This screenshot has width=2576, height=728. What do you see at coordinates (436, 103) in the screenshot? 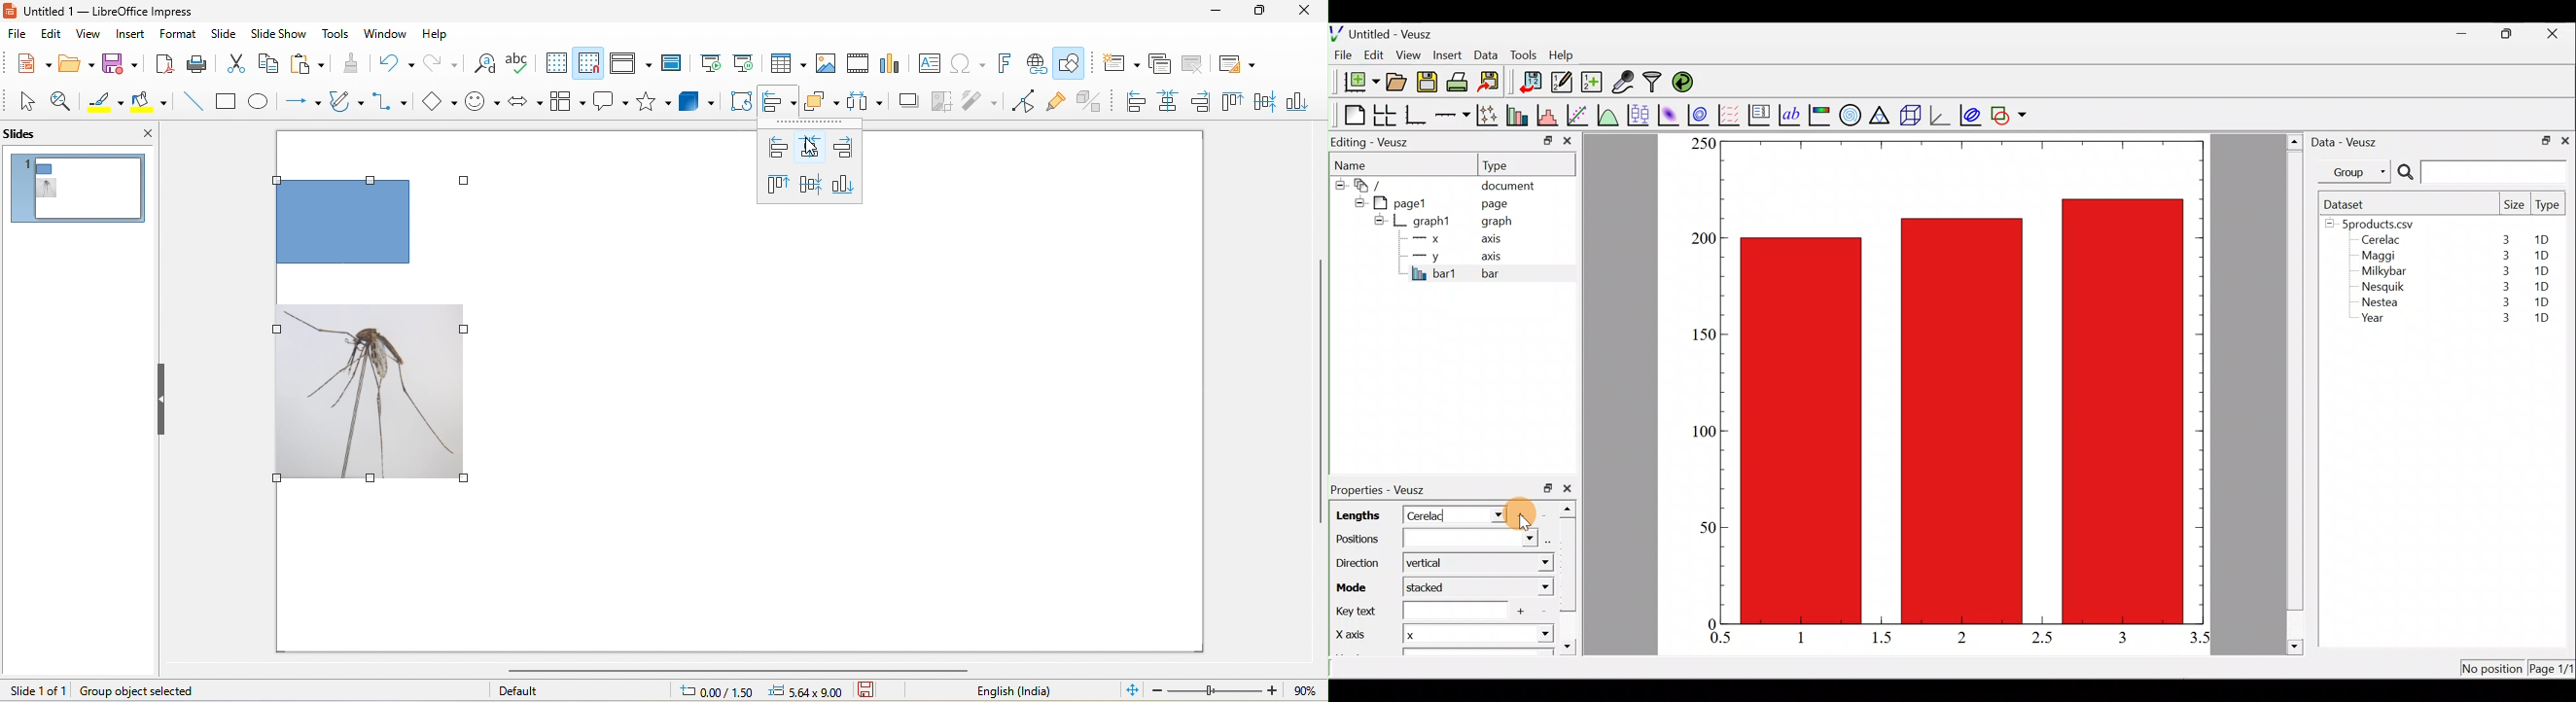
I see `basic shapes` at bounding box center [436, 103].